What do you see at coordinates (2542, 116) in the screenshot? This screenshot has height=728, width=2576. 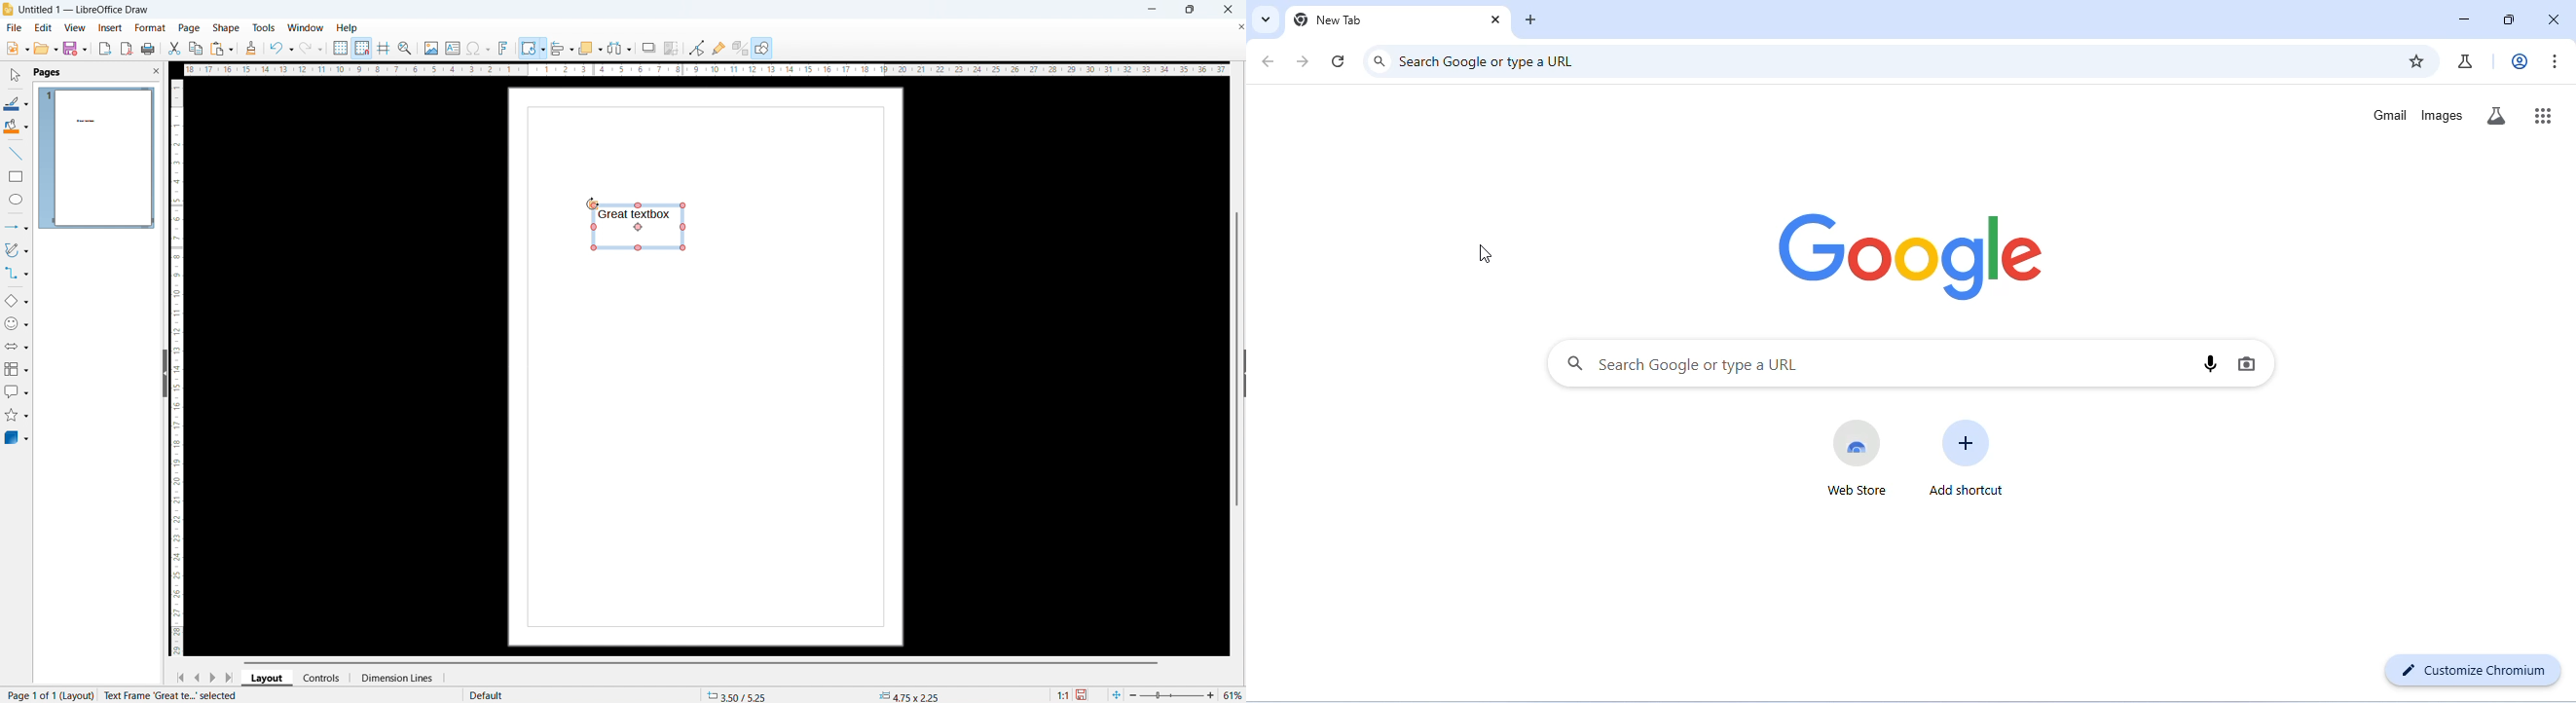 I see `google apps` at bounding box center [2542, 116].